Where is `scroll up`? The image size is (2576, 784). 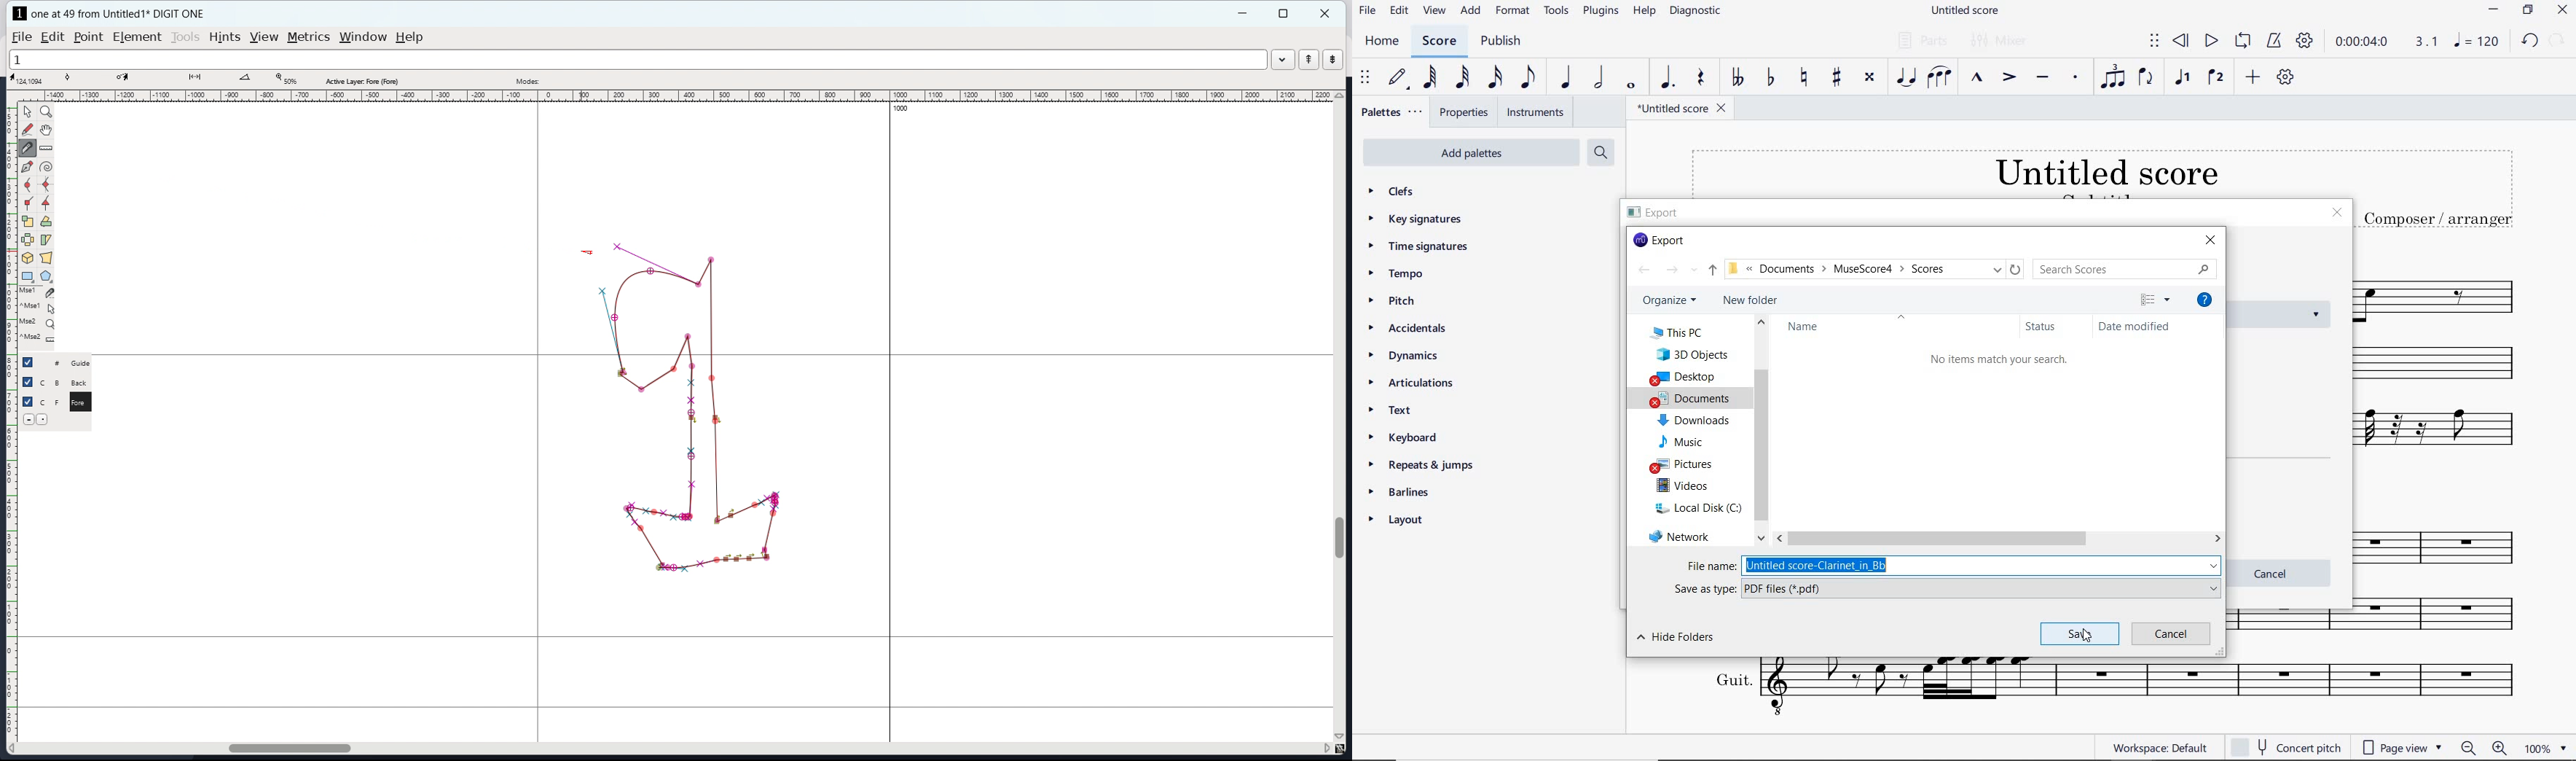 scroll up is located at coordinates (1339, 95).